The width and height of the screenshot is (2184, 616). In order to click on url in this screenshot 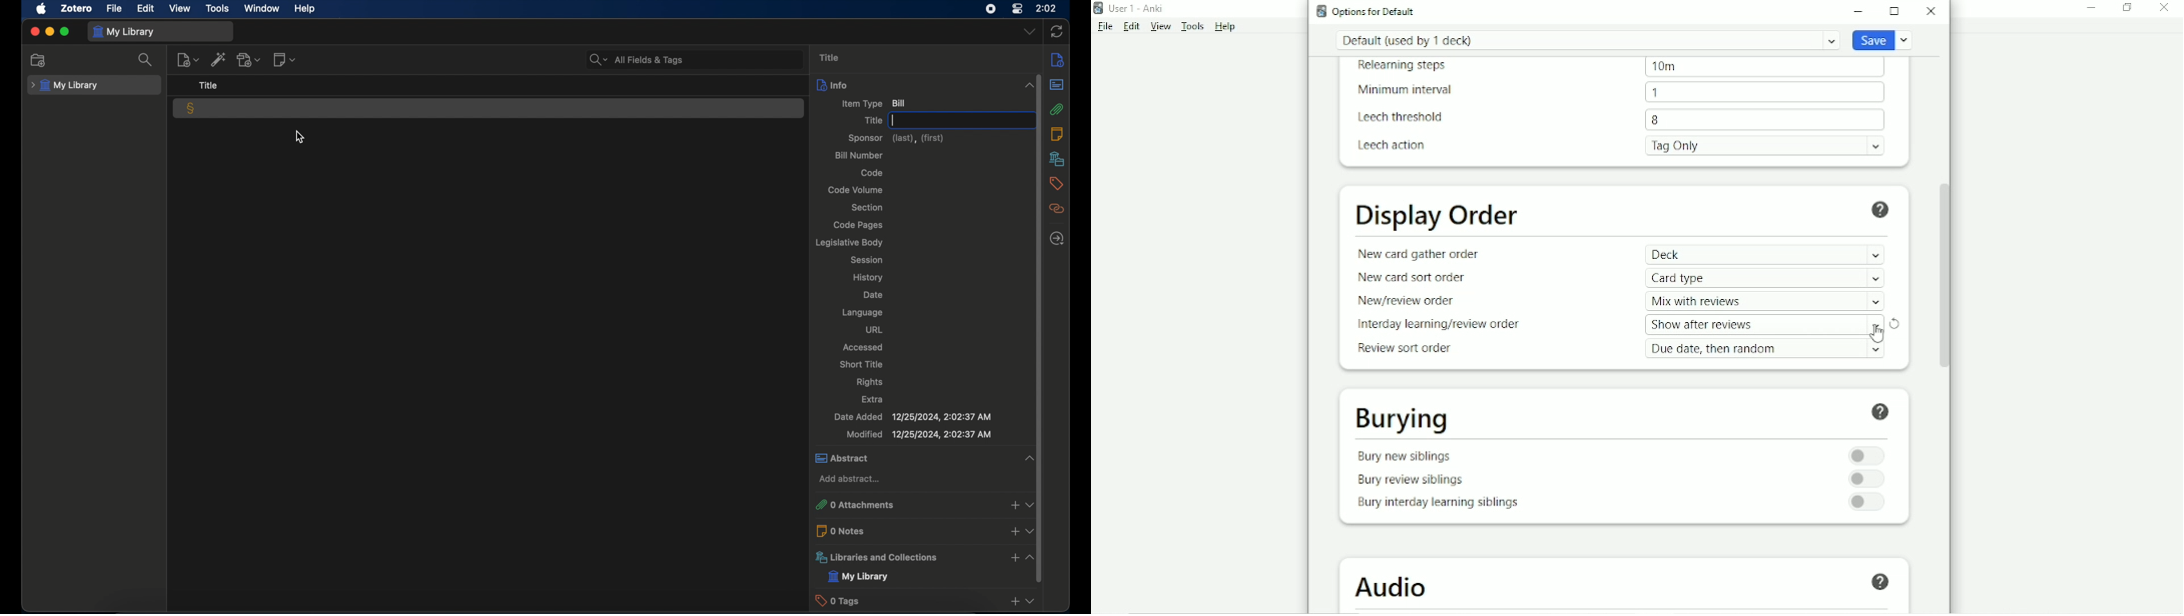, I will do `click(874, 329)`.